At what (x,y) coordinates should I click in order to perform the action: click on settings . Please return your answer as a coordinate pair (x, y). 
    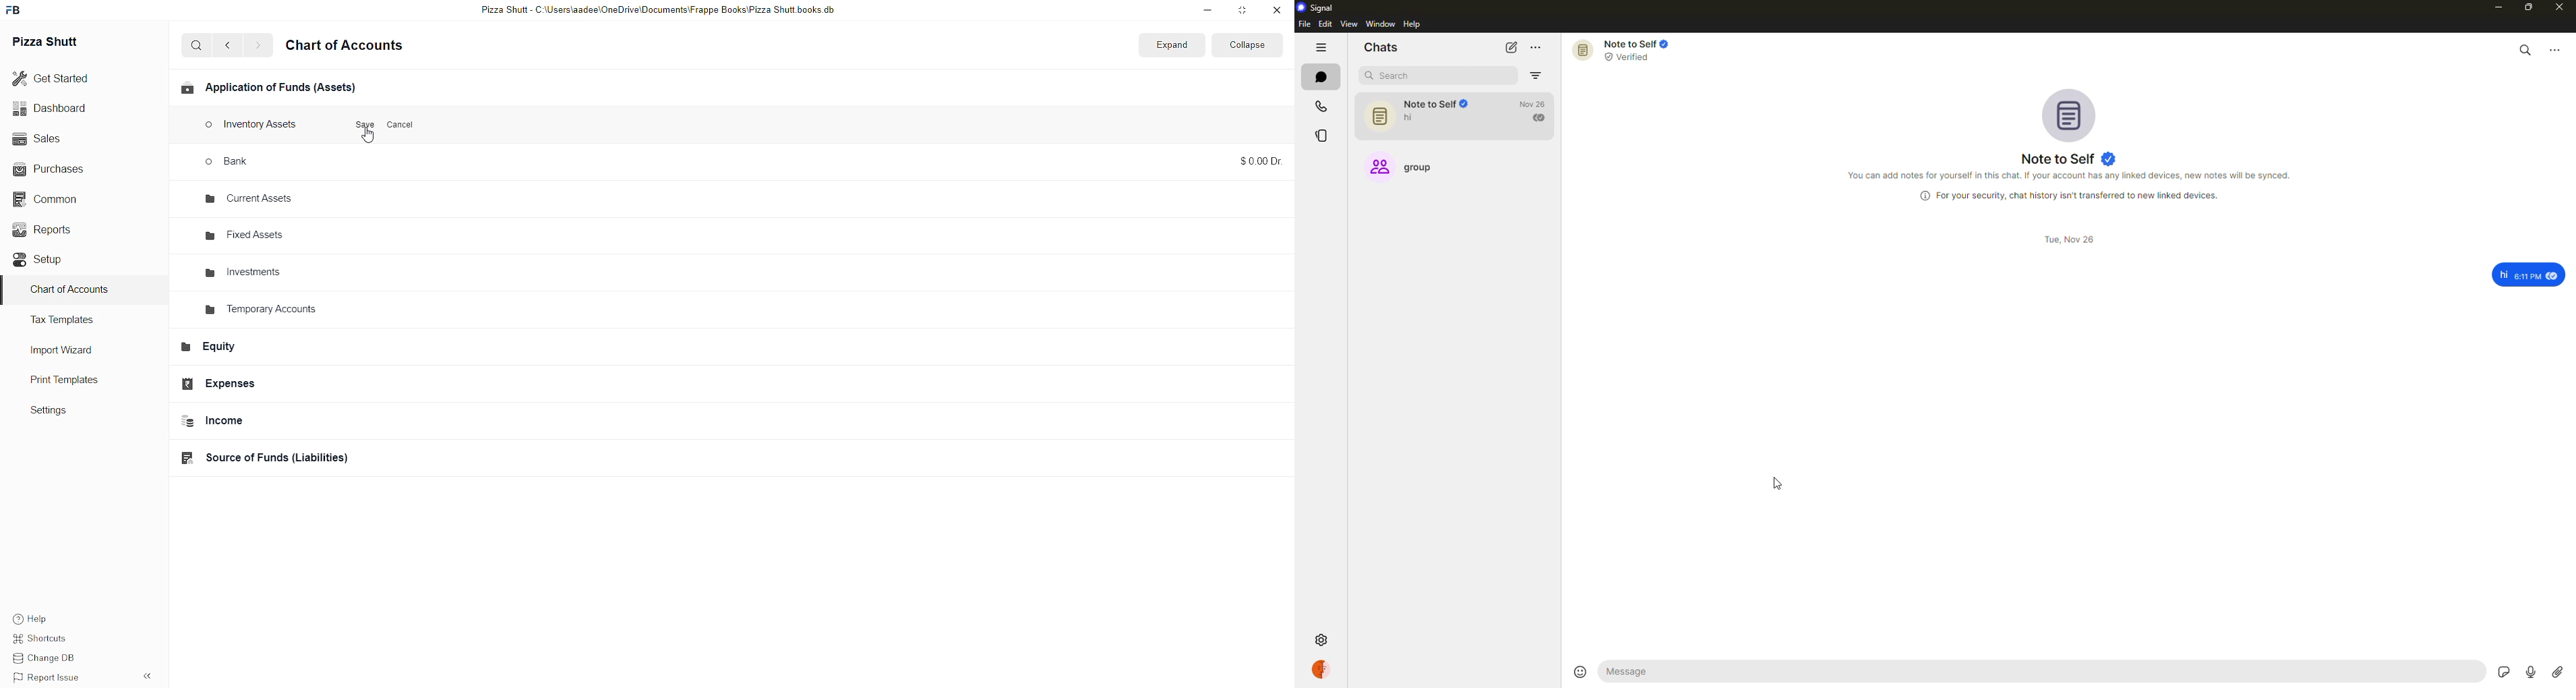
    Looking at the image, I should click on (61, 413).